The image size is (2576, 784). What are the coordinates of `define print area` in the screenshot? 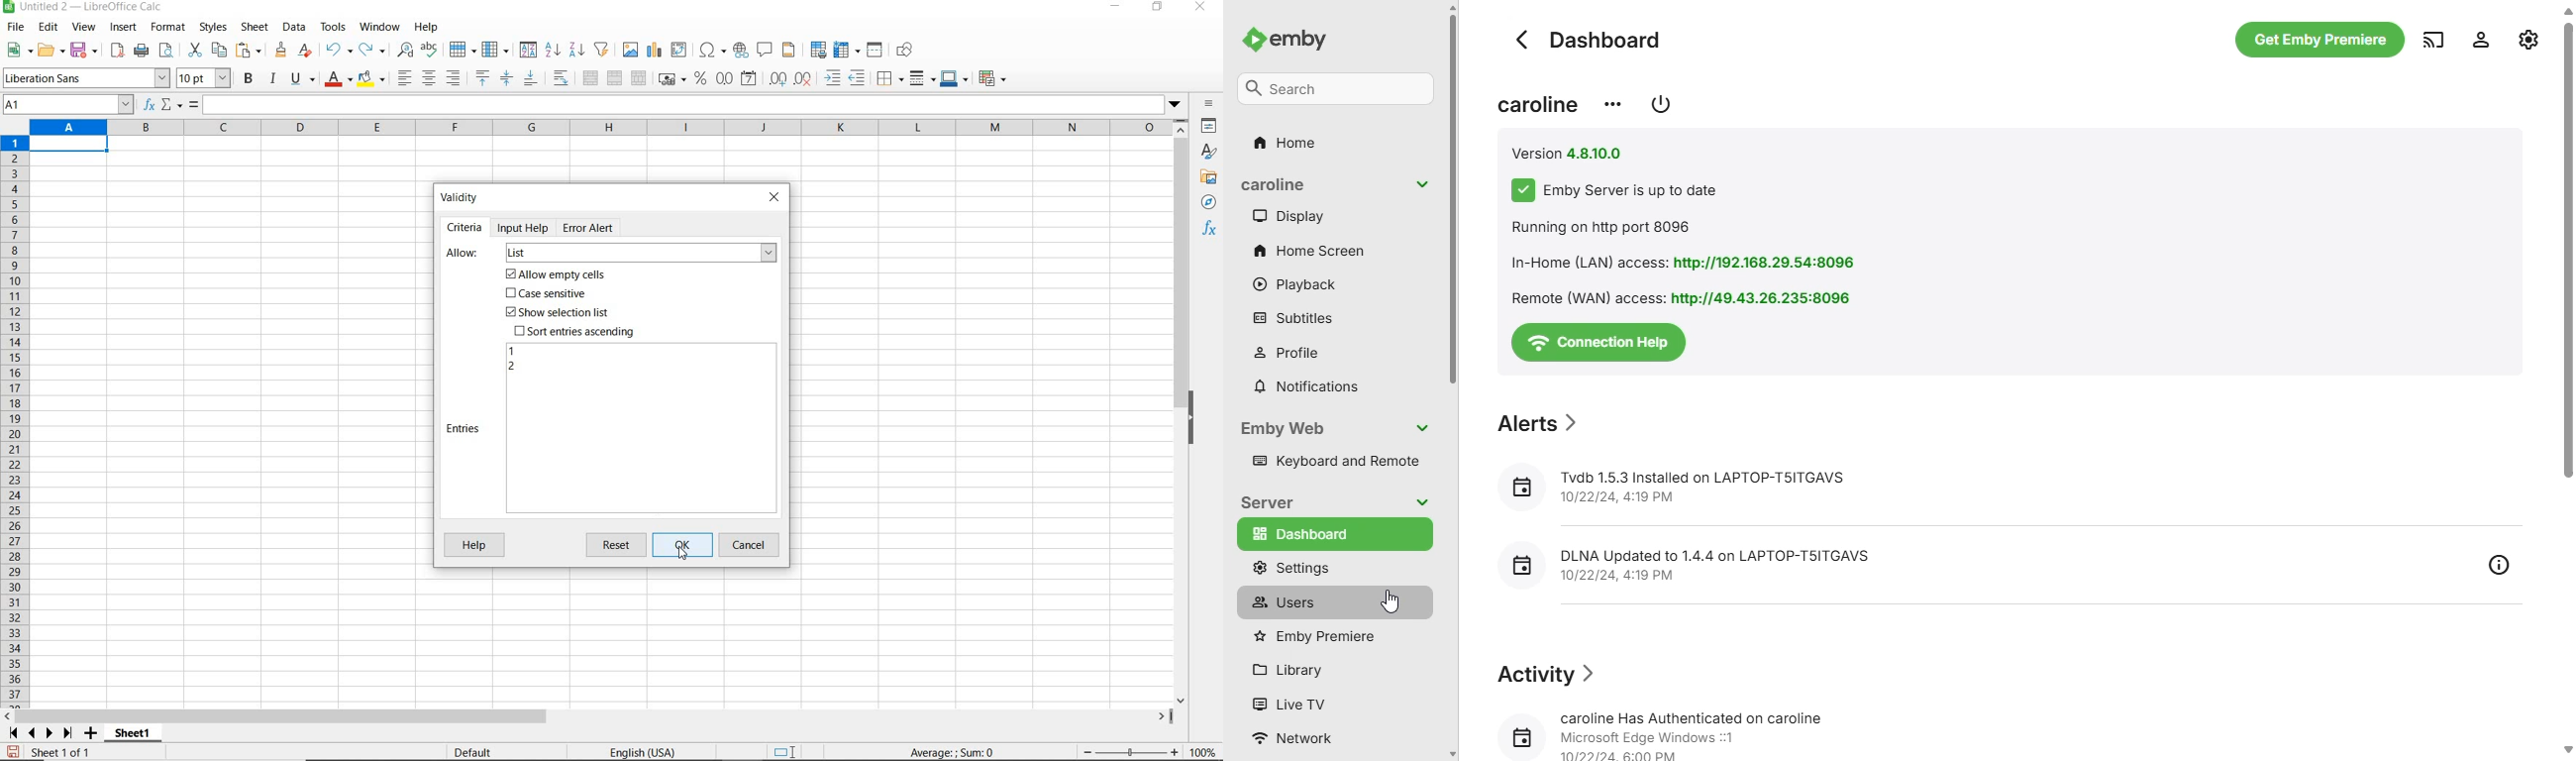 It's located at (817, 50).